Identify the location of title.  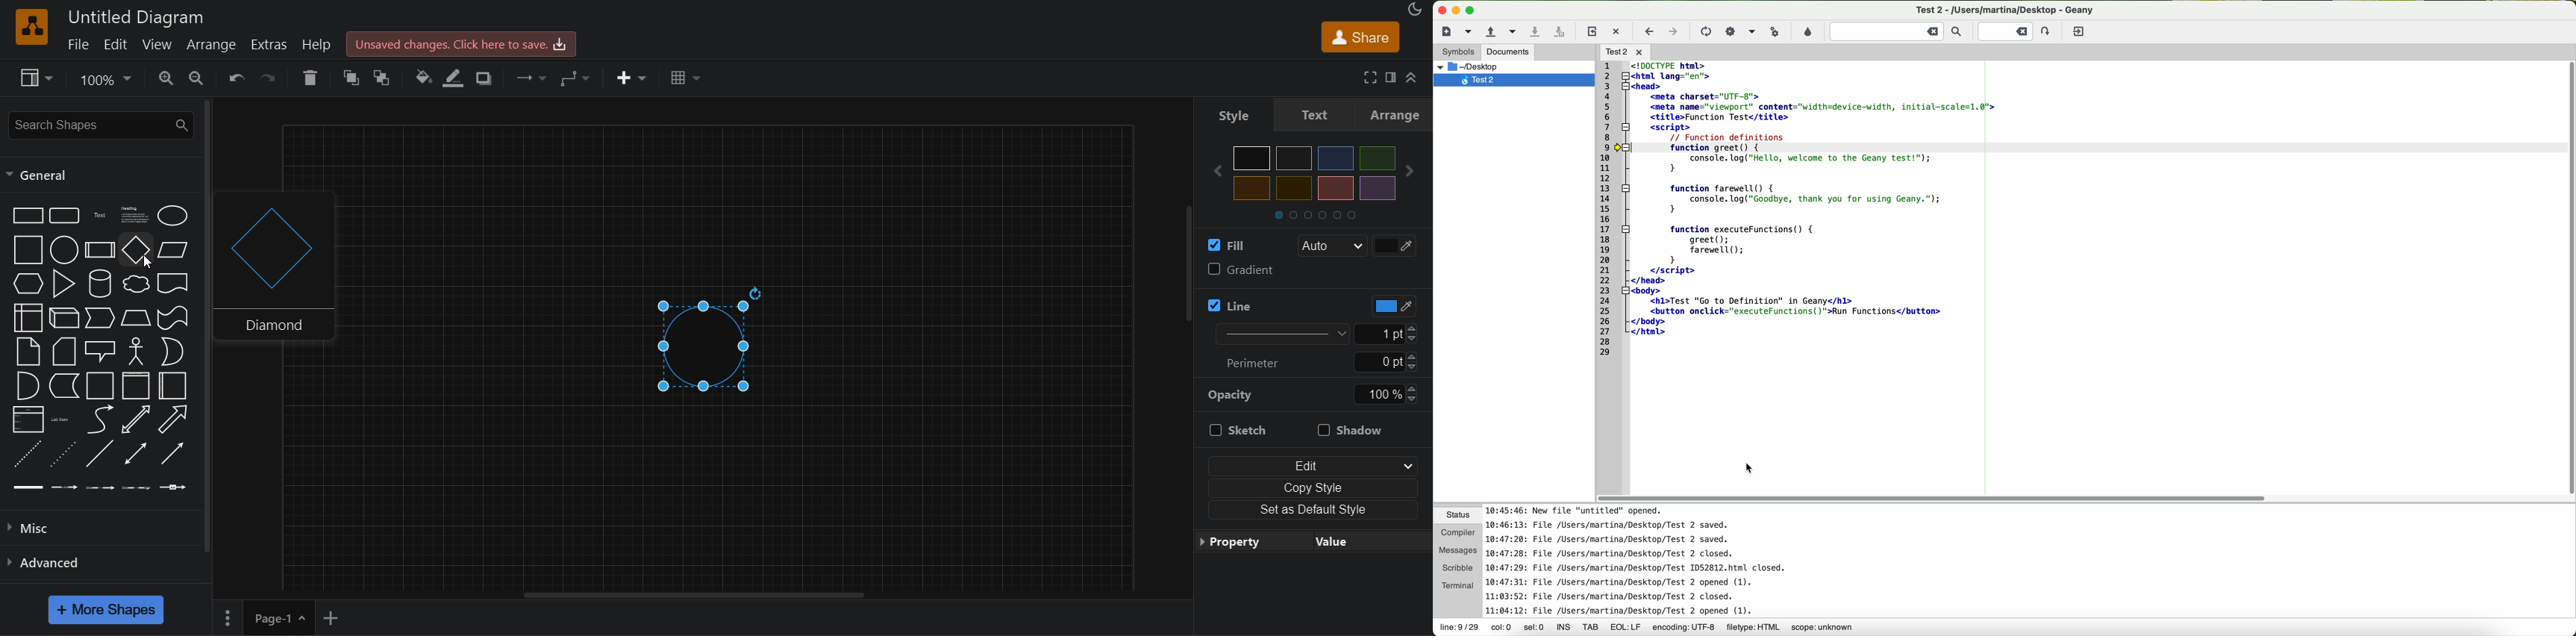
(137, 16).